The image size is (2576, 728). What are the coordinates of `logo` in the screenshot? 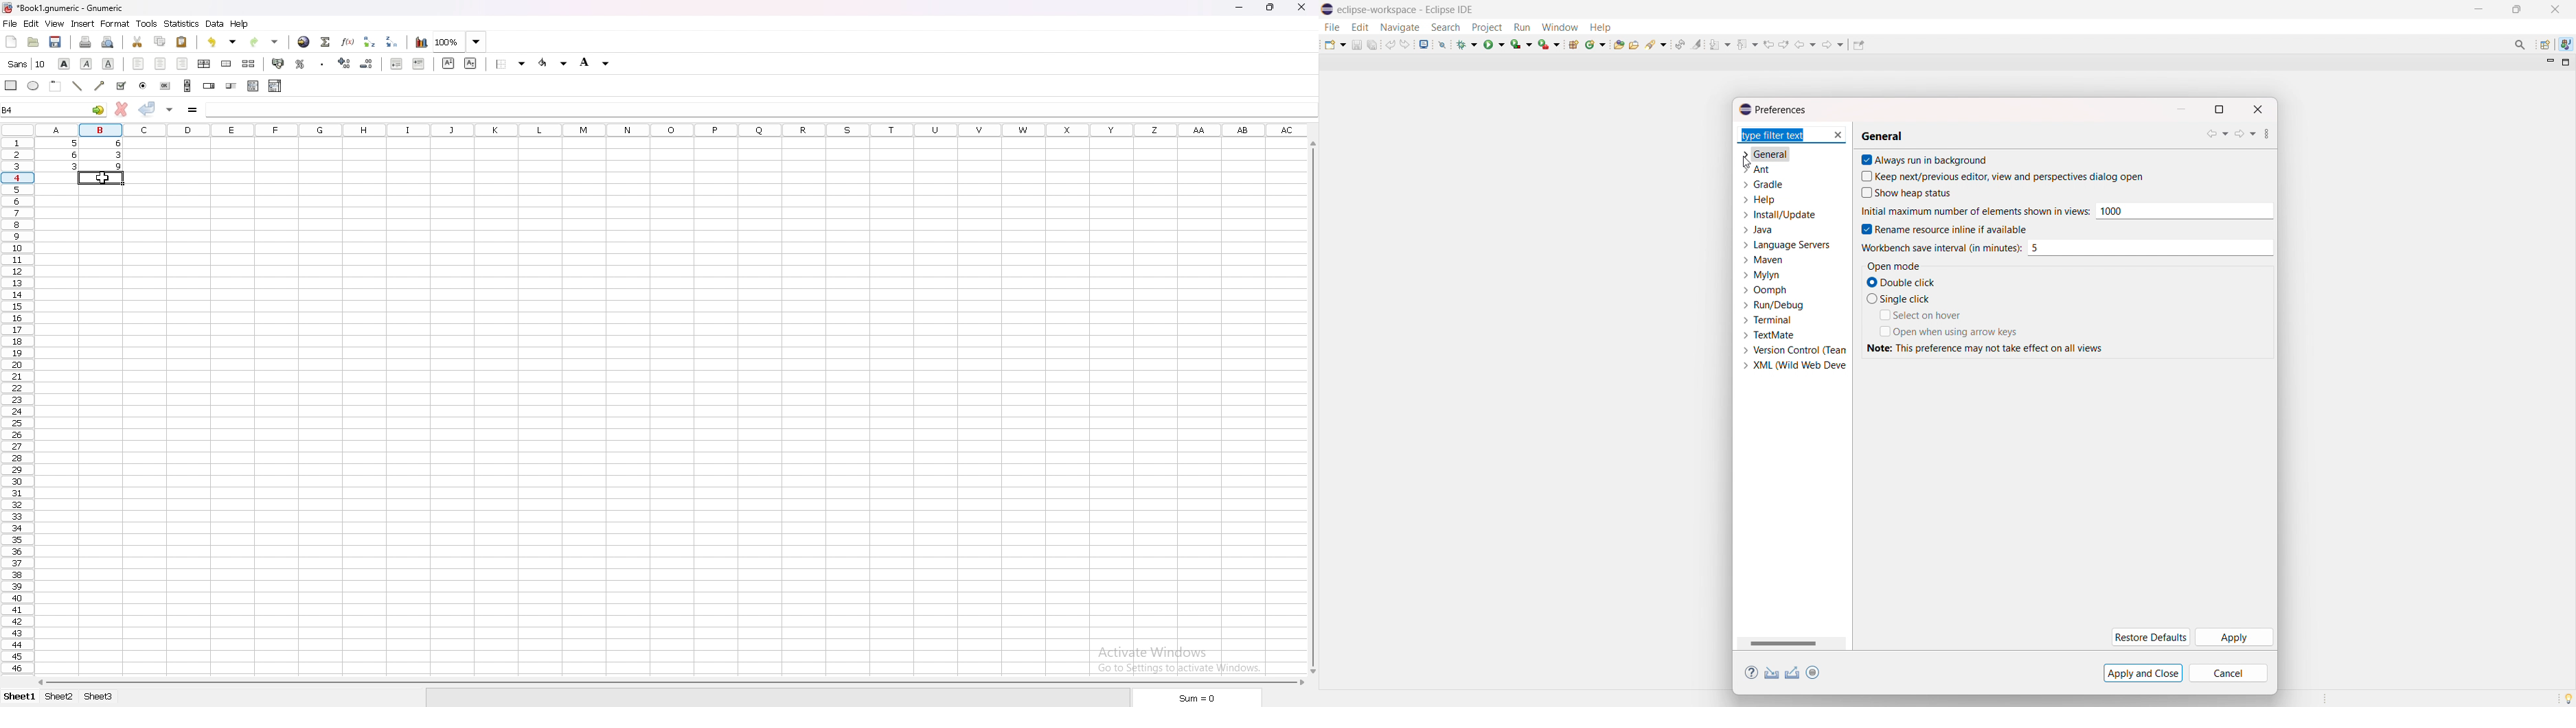 It's located at (1328, 10).